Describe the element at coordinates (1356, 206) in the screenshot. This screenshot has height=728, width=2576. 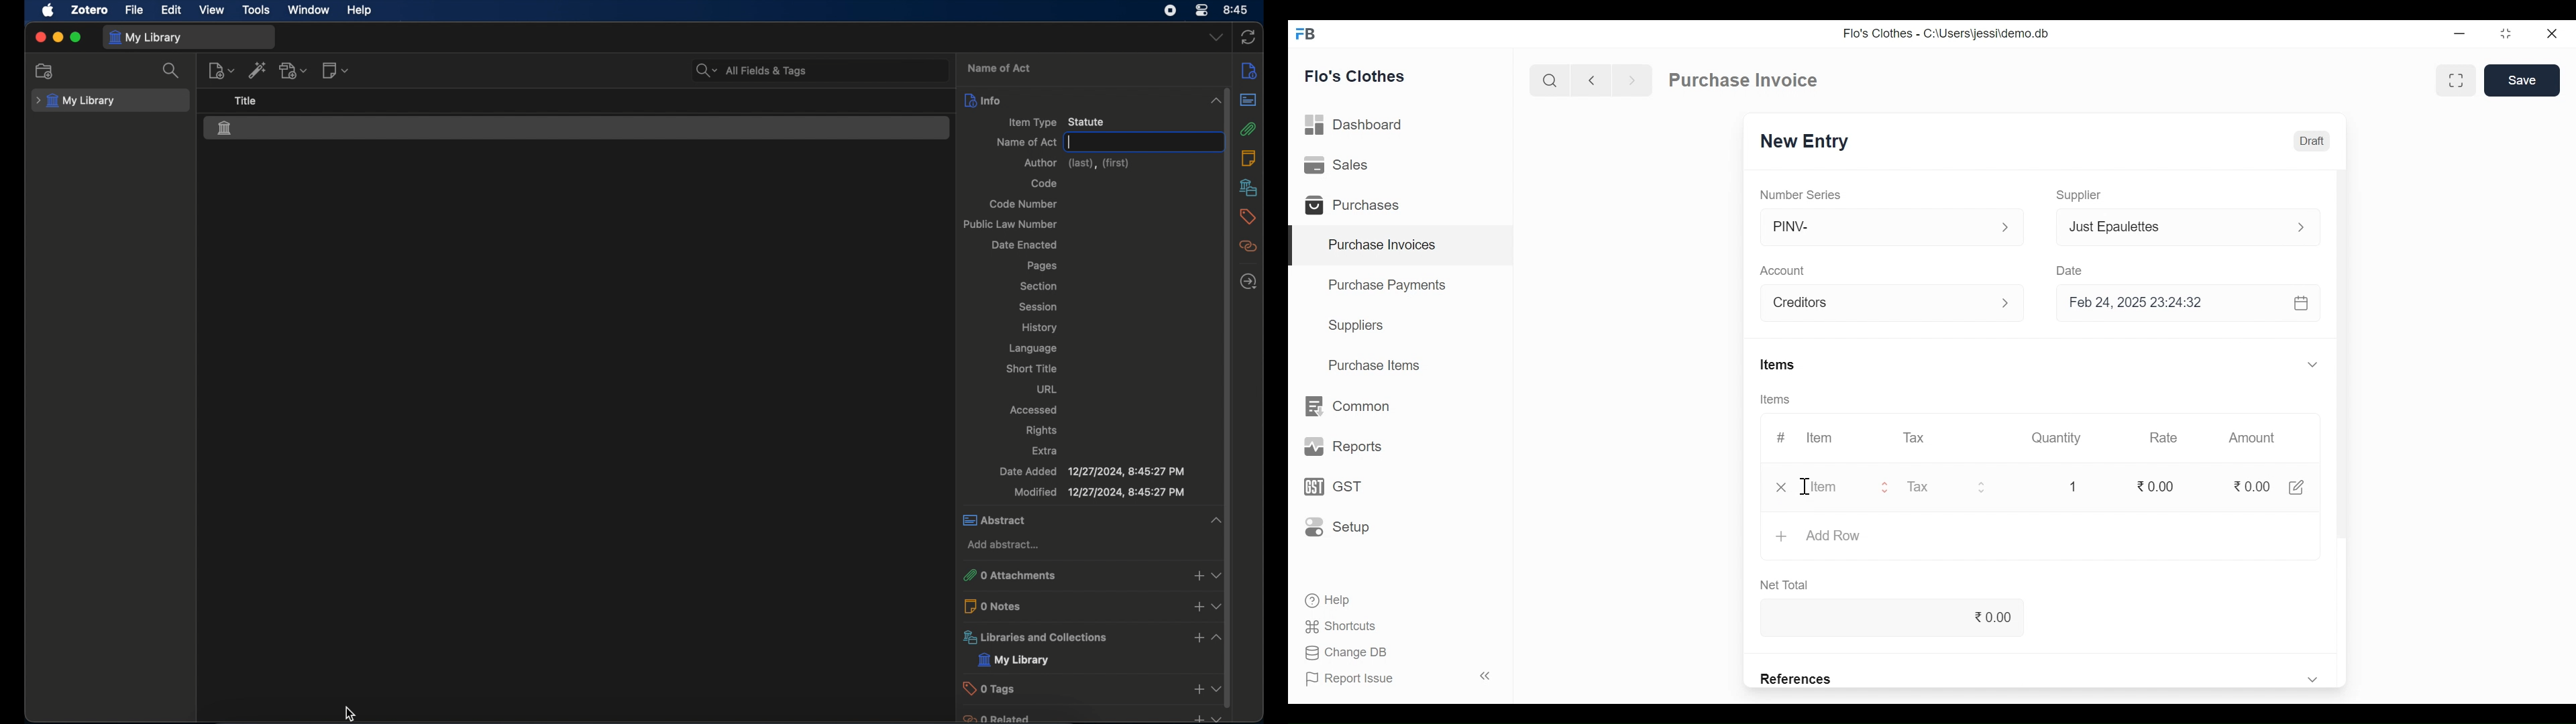
I see `Purchases` at that location.